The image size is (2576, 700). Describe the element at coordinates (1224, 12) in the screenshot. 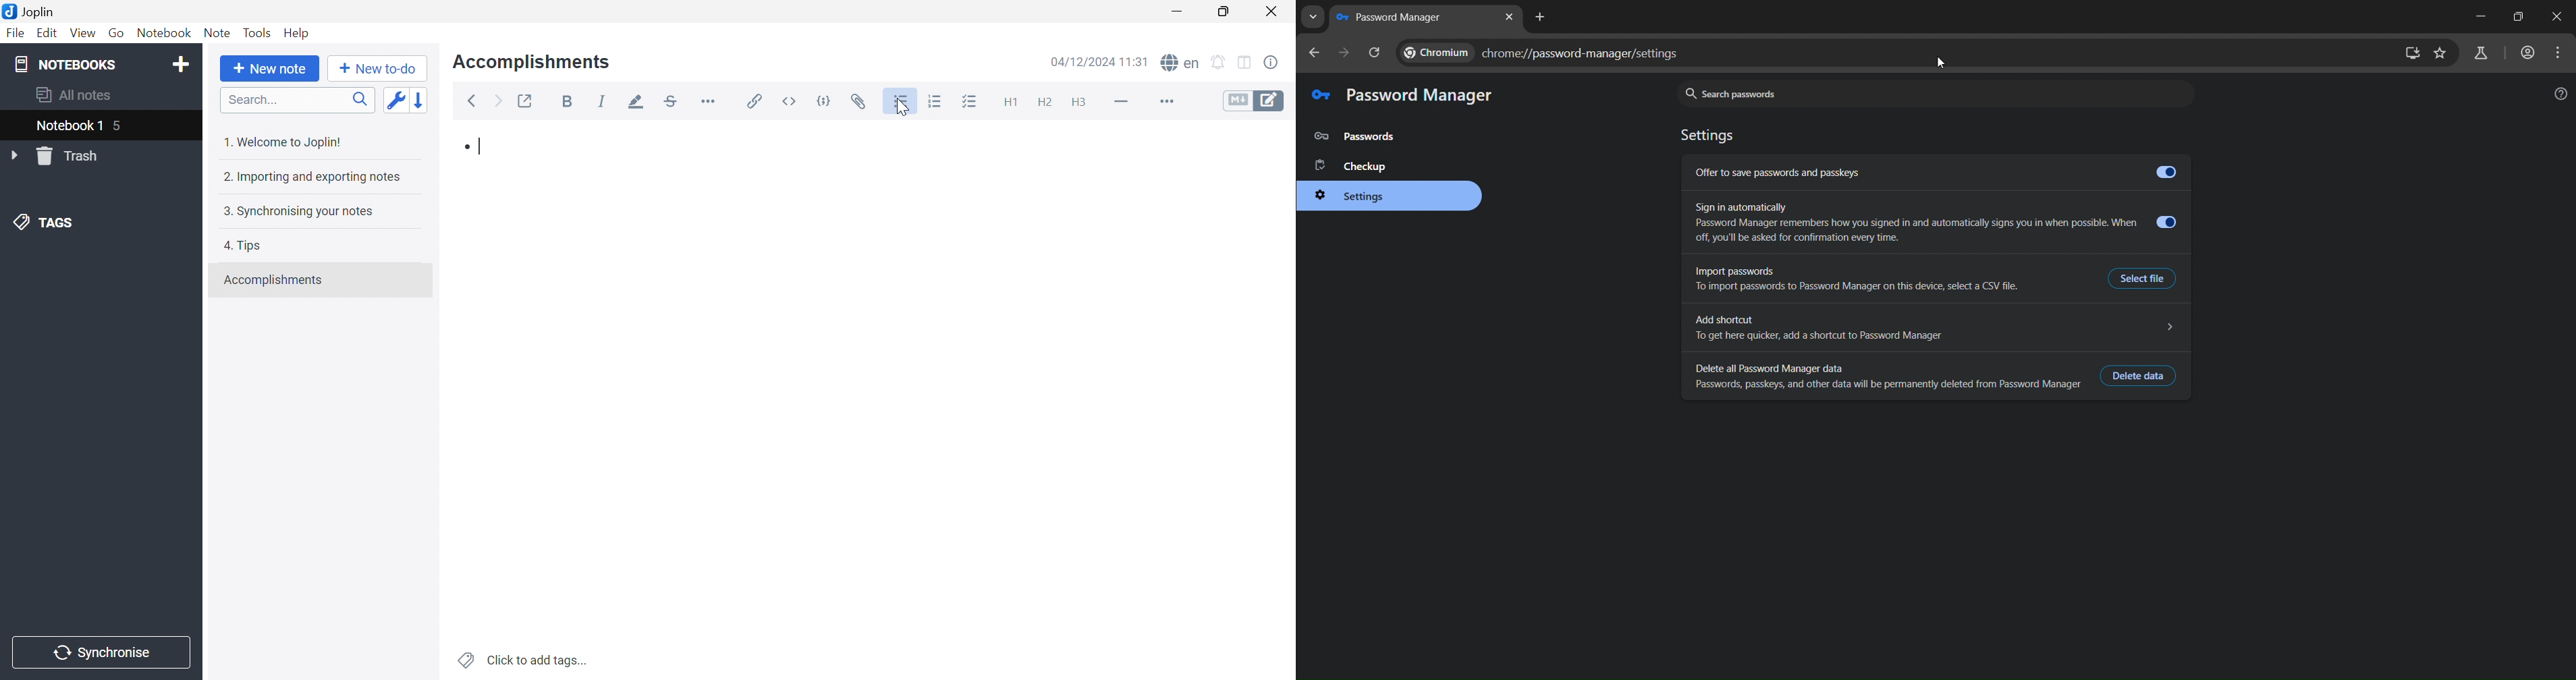

I see `Restore Down` at that location.